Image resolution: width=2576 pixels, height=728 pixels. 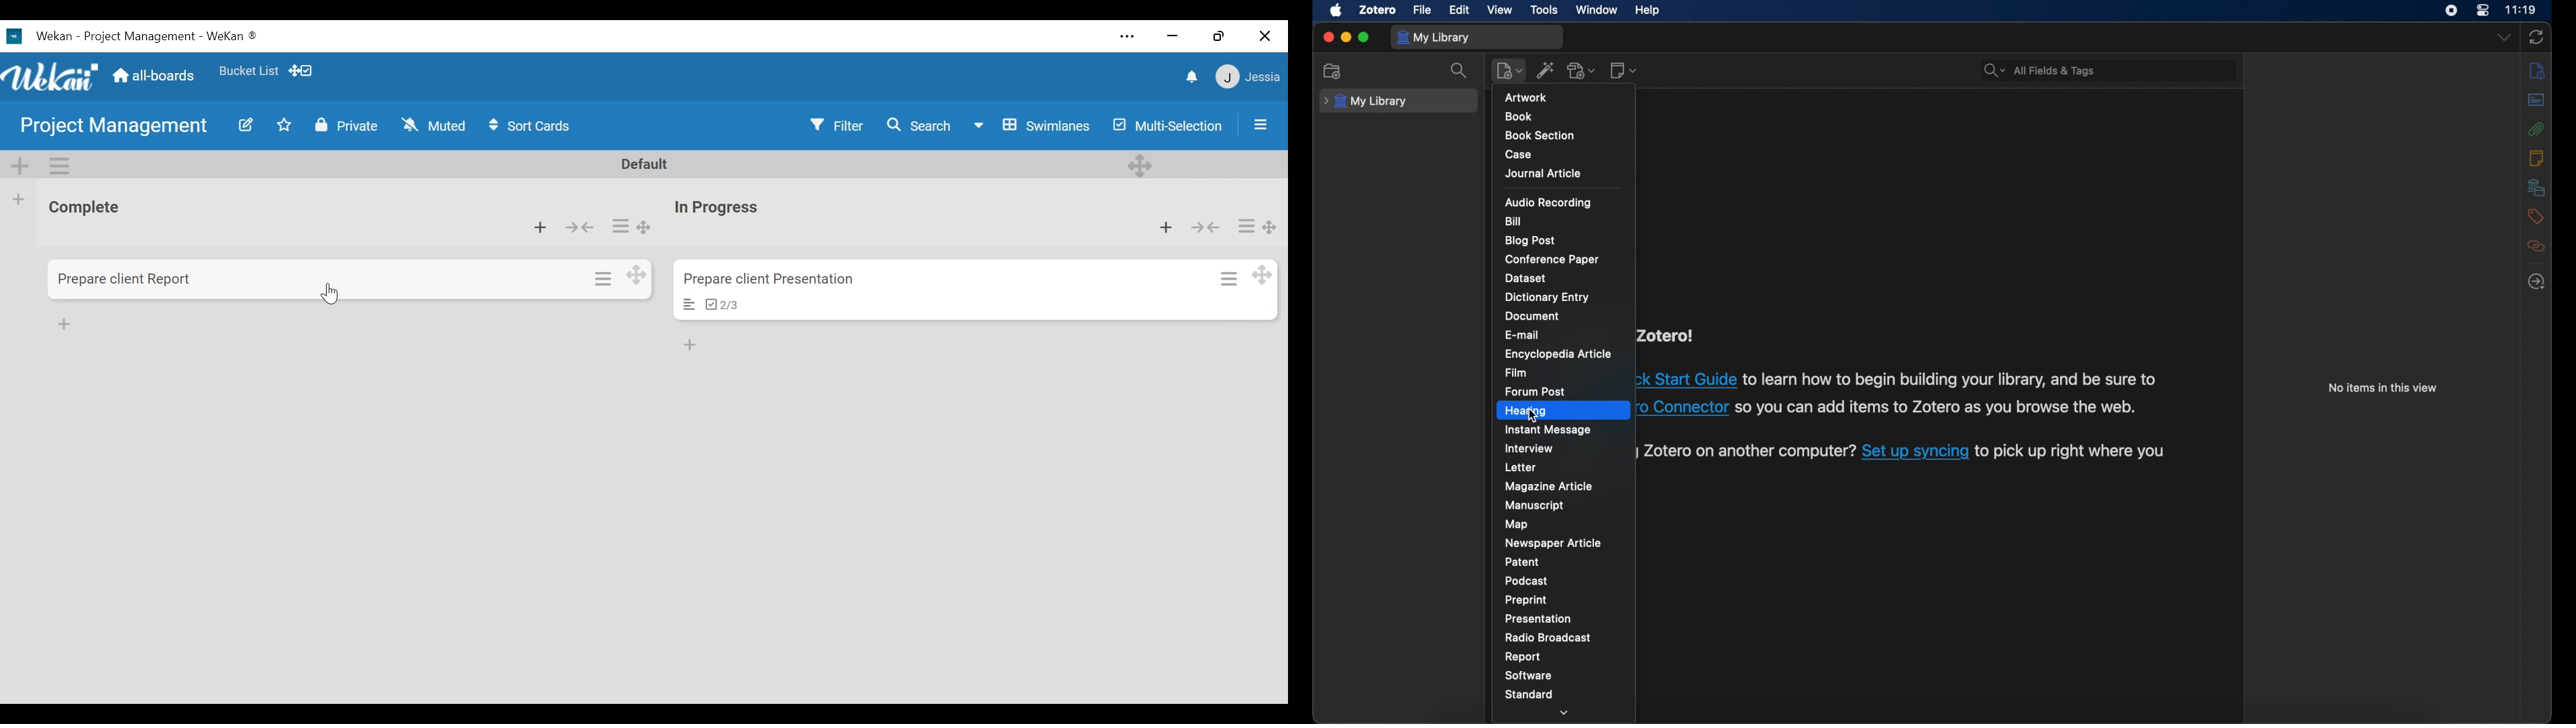 I want to click on book, so click(x=1518, y=116).